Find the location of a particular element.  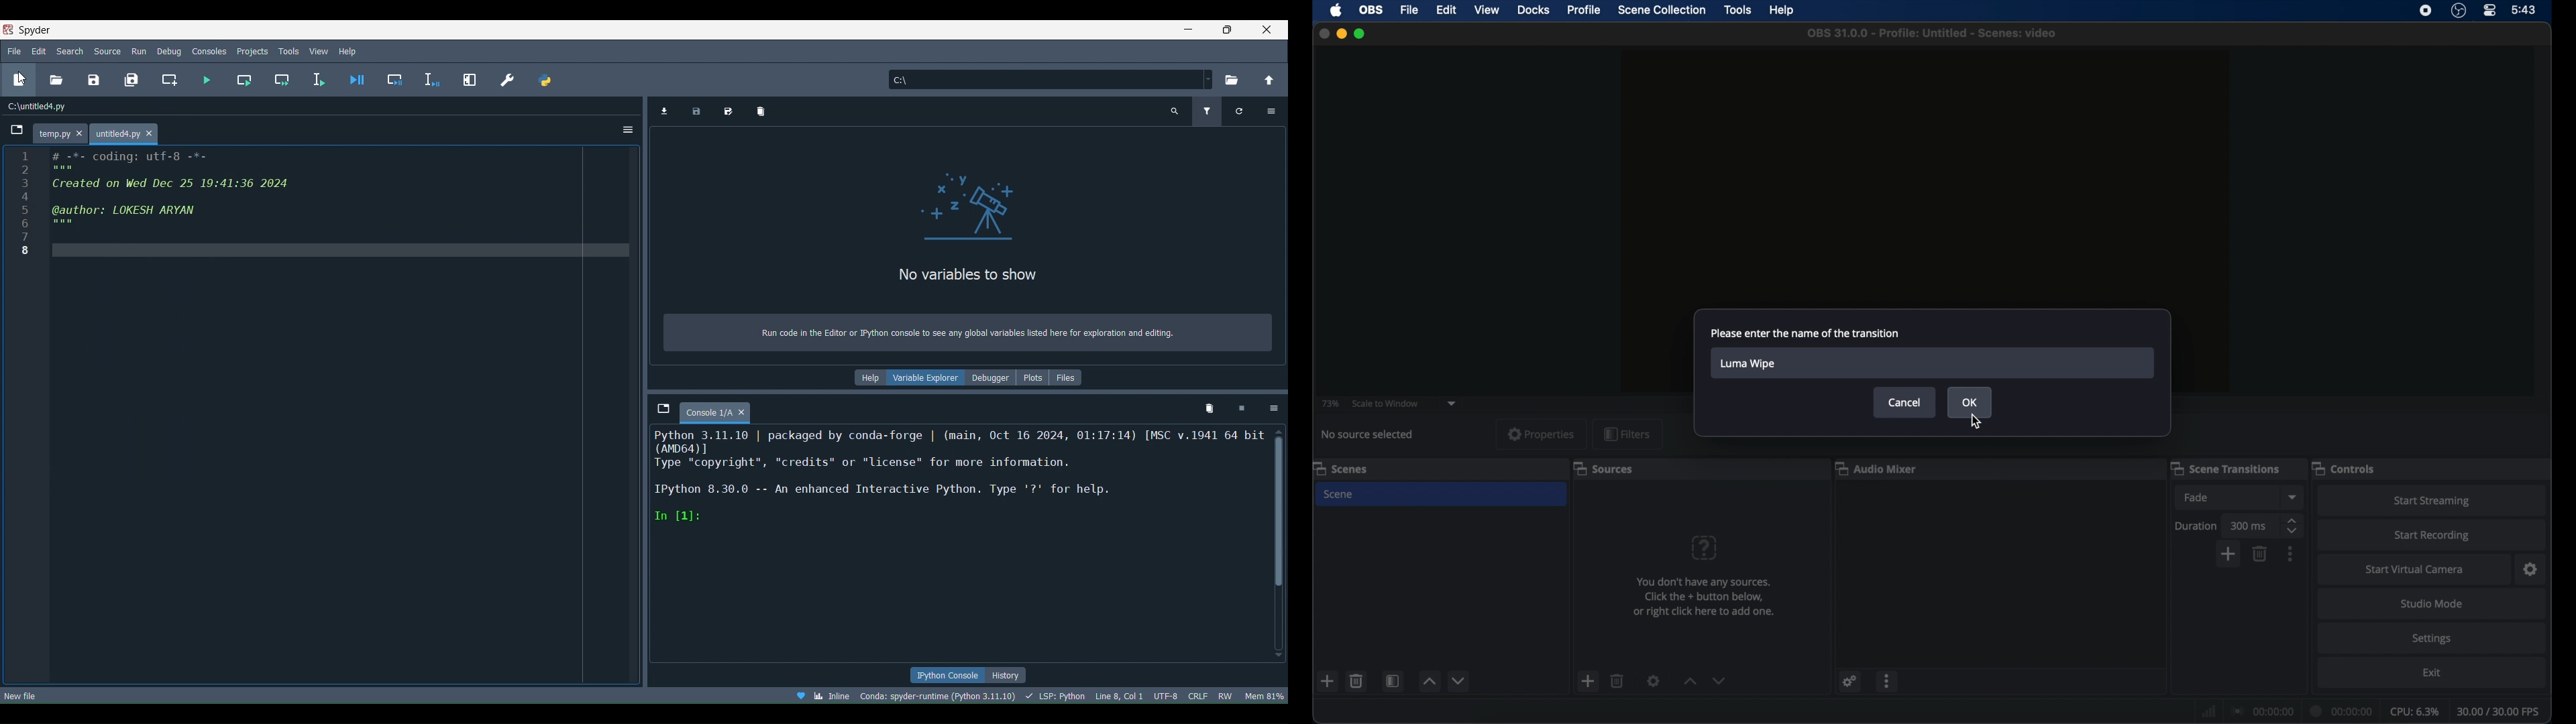

settings is located at coordinates (2431, 639).